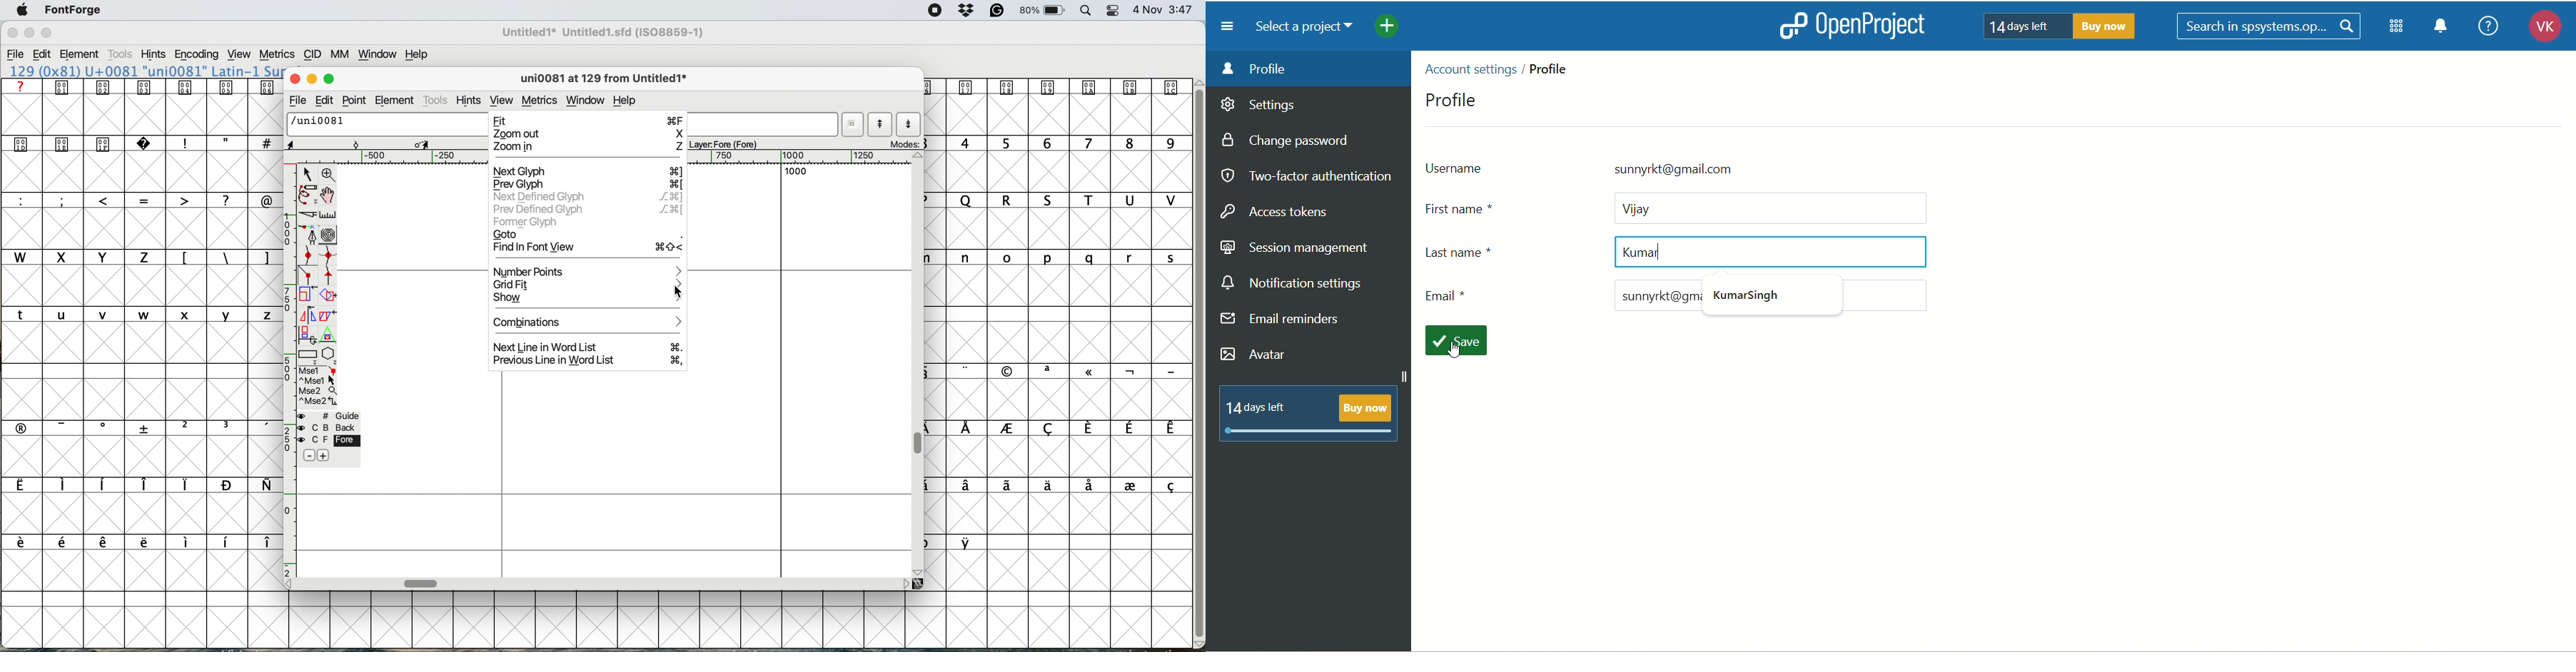 The height and width of the screenshot is (672, 2576). Describe the element at coordinates (307, 173) in the screenshot. I see `selector` at that location.